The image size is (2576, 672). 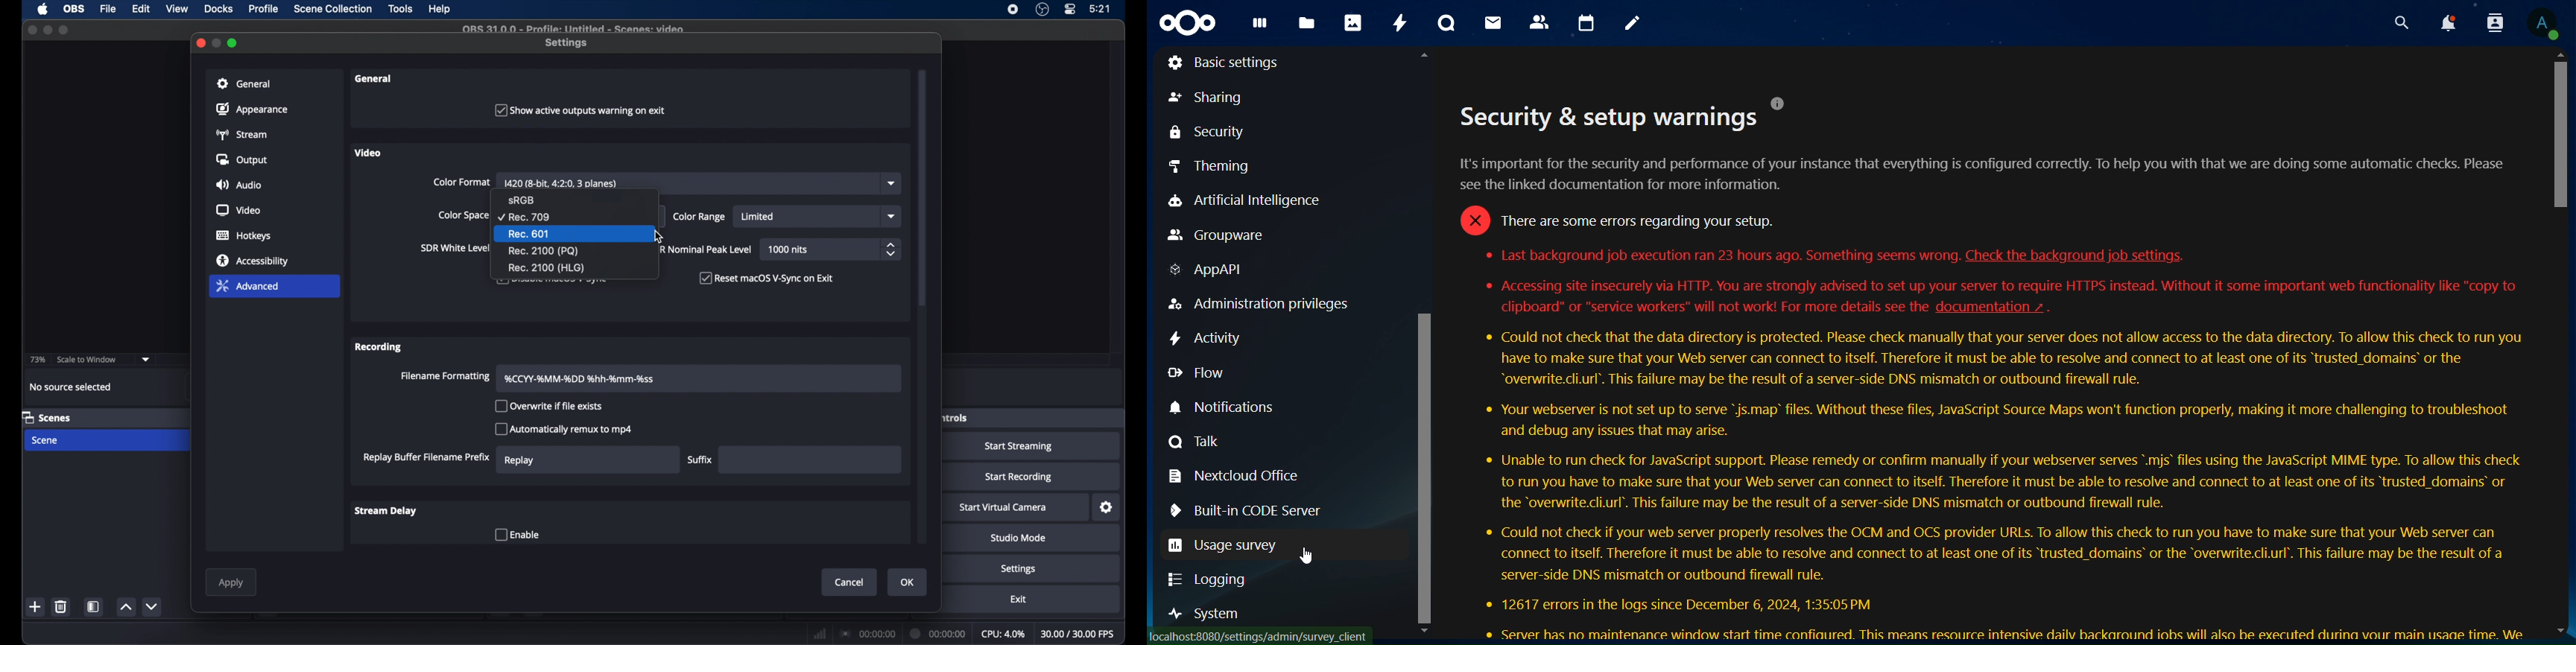 What do you see at coordinates (1206, 133) in the screenshot?
I see `security` at bounding box center [1206, 133].